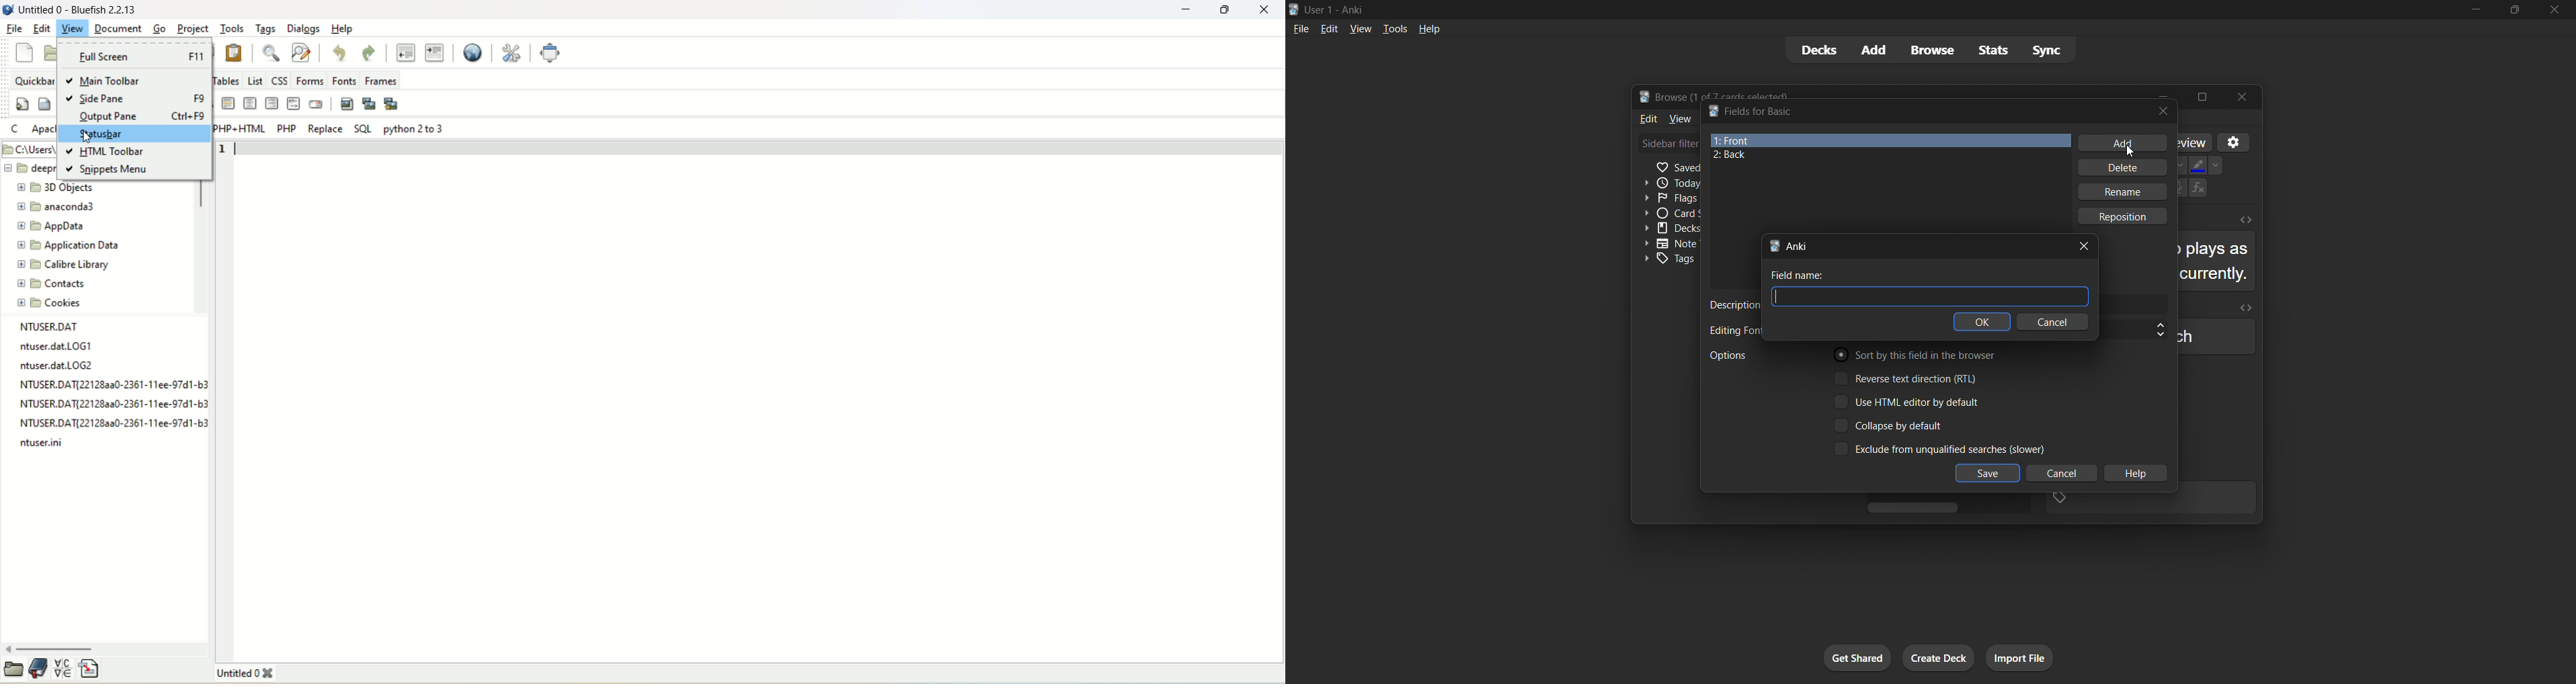  I want to click on decks, so click(1818, 50).